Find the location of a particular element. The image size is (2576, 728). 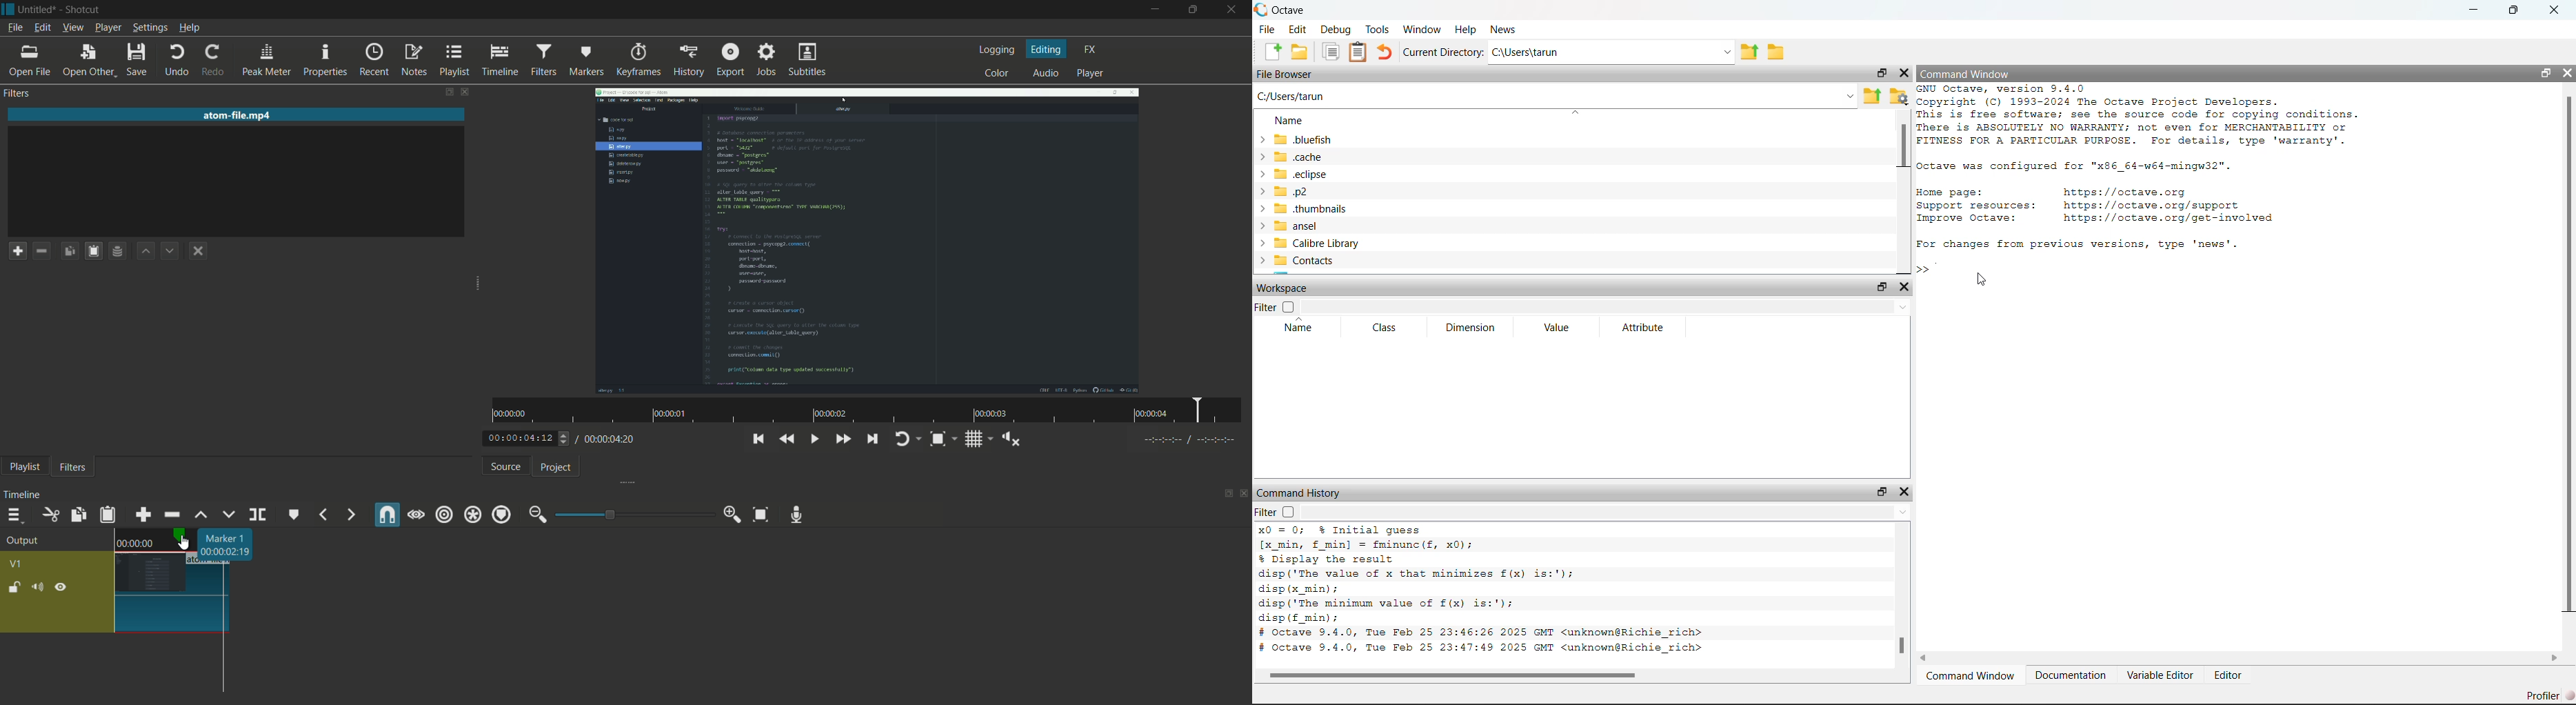

change layout is located at coordinates (1225, 494).